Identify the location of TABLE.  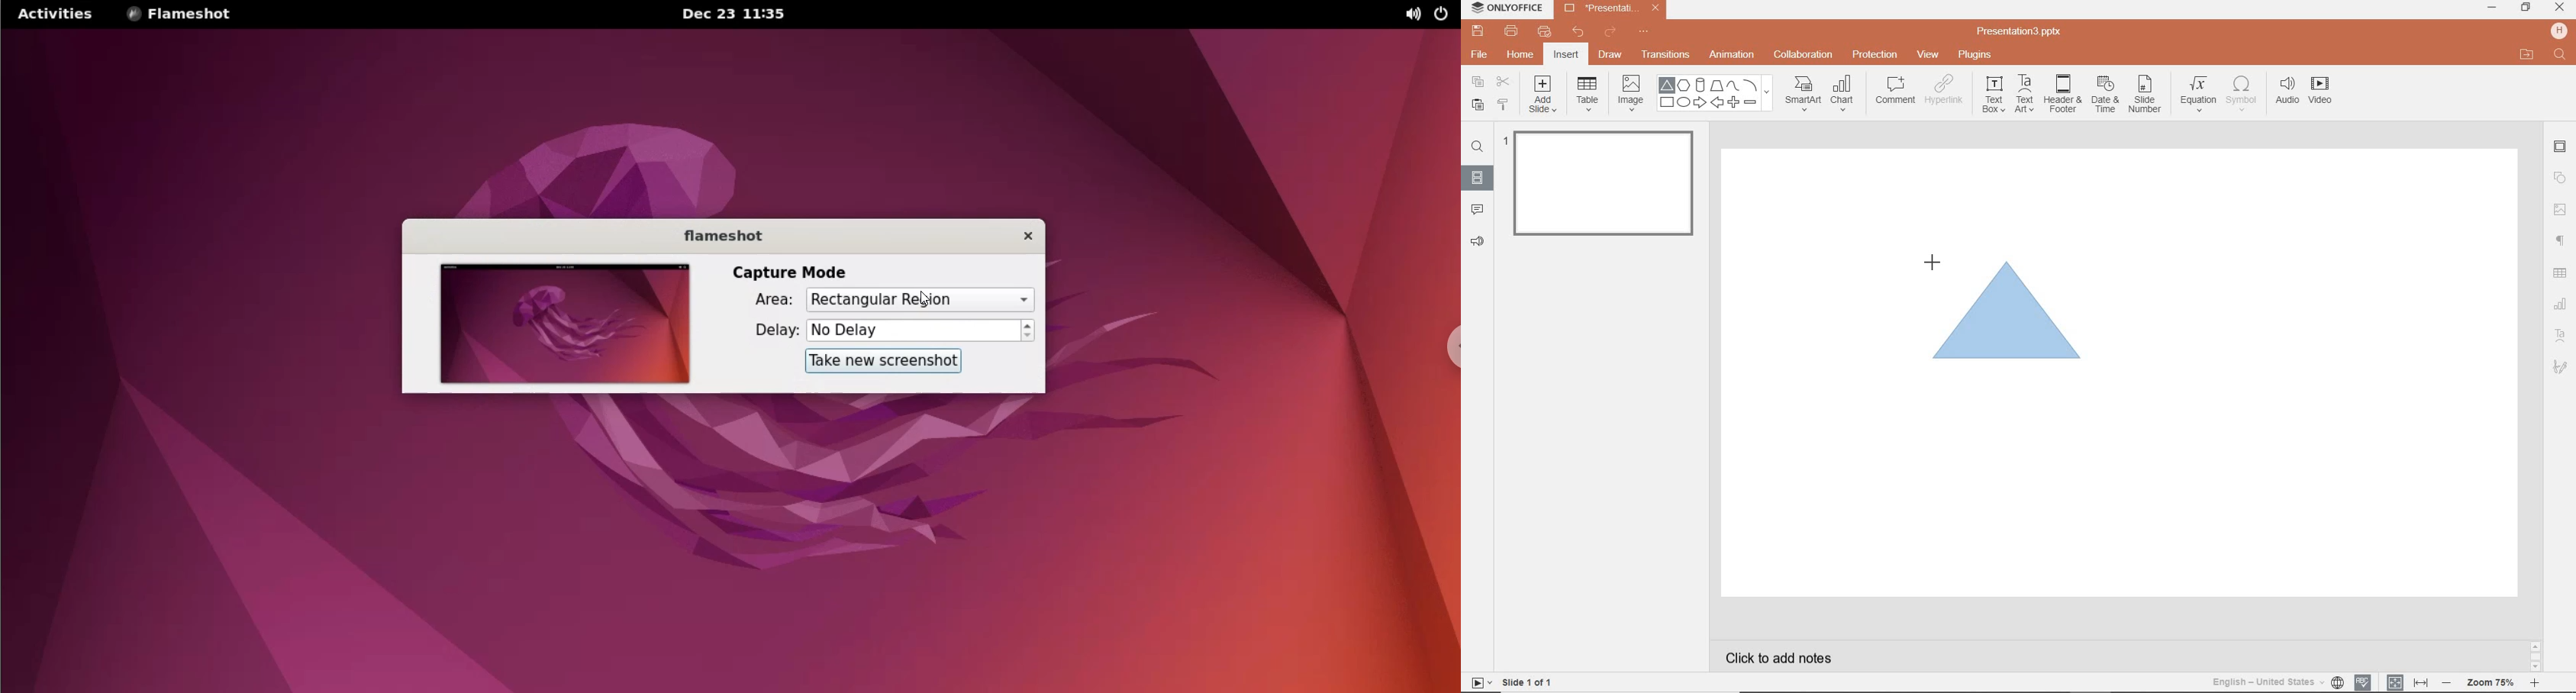
(1588, 94).